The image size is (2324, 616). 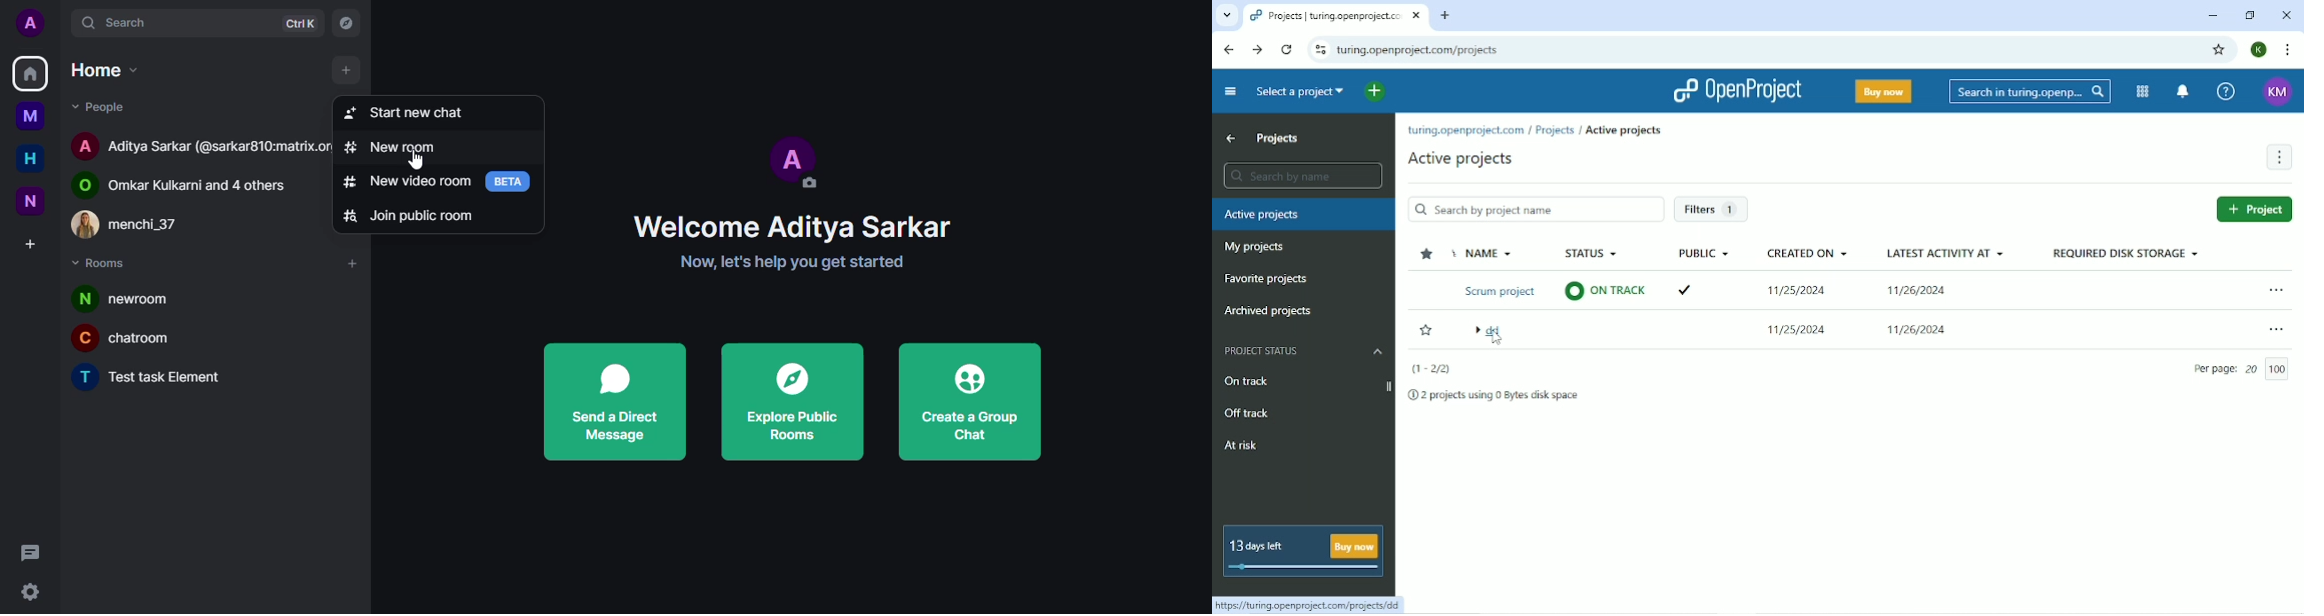 What do you see at coordinates (1231, 92) in the screenshot?
I see `Collapse project menu` at bounding box center [1231, 92].